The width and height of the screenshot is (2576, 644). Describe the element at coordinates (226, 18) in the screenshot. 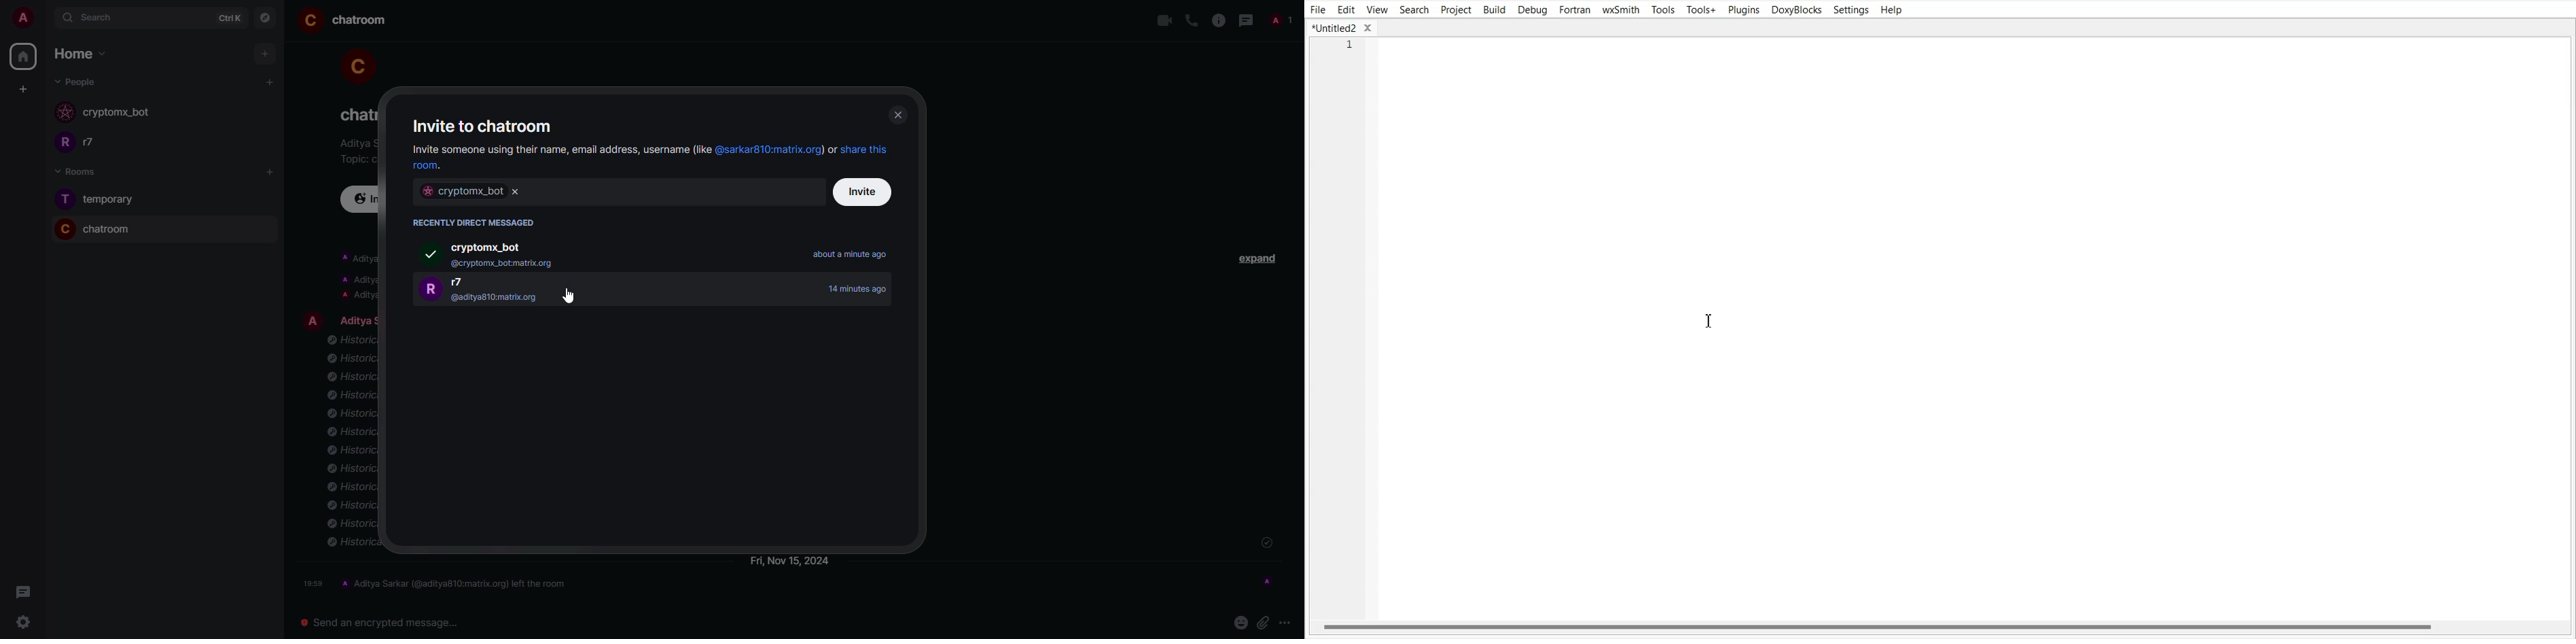

I see `ctrlK` at that location.